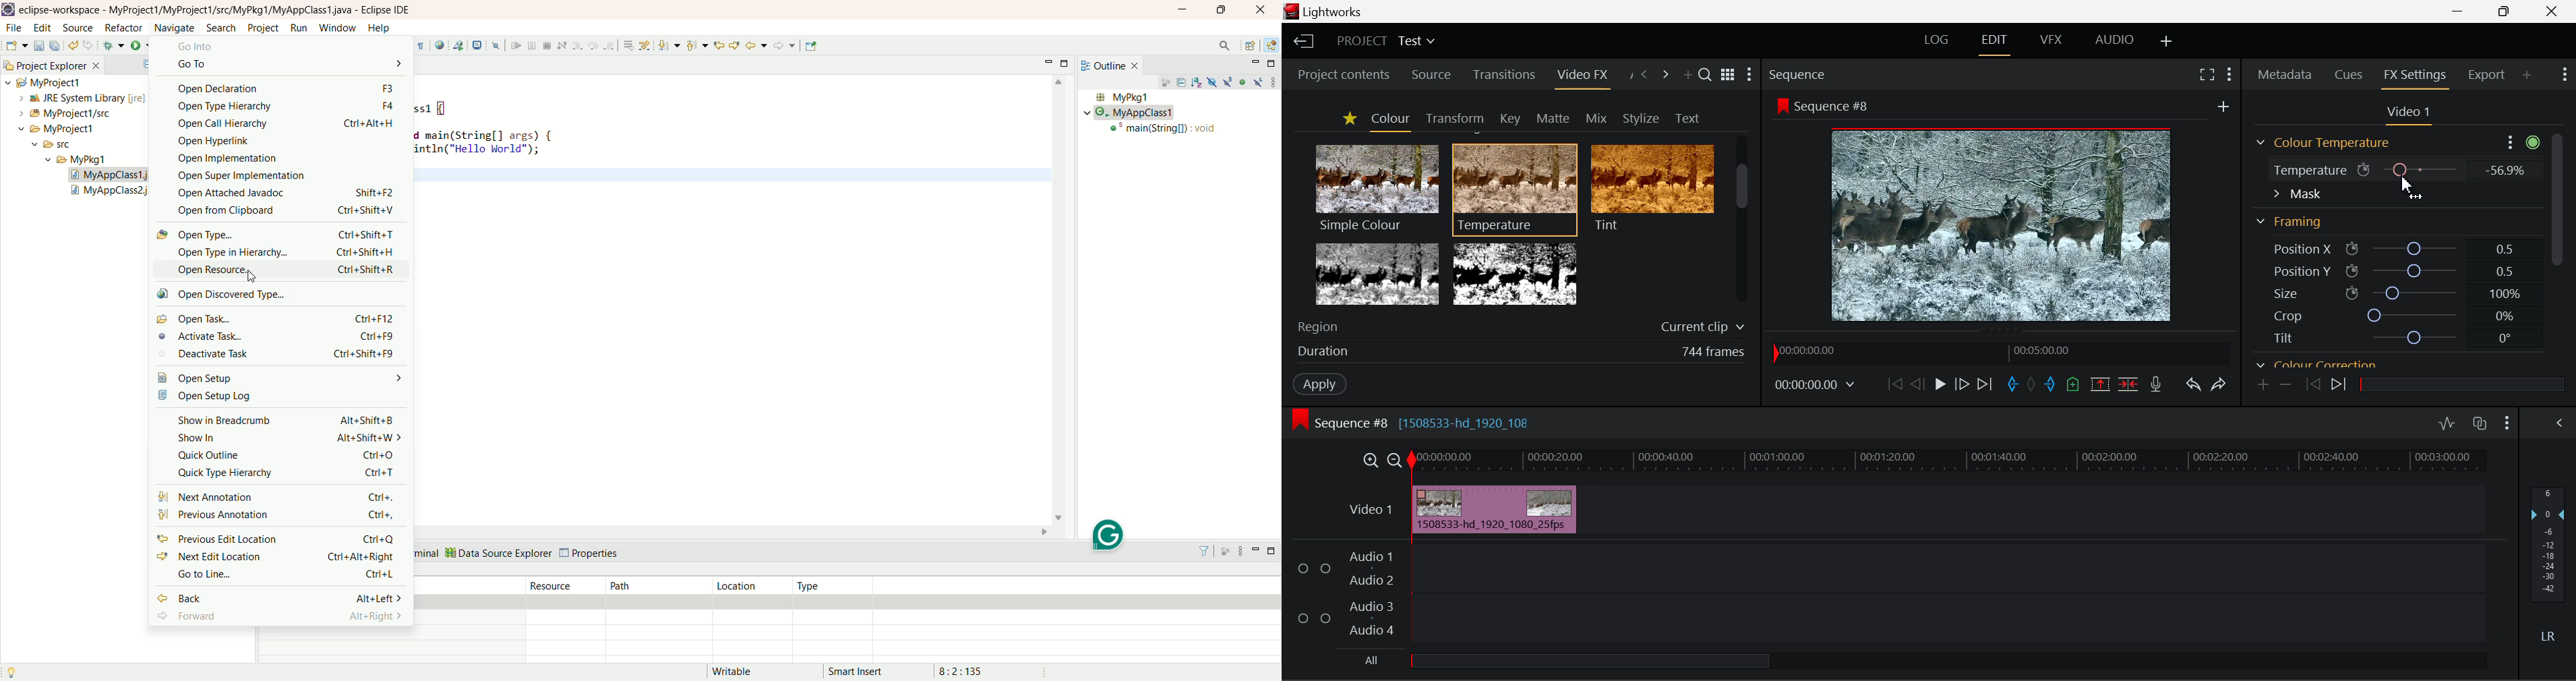 The width and height of the screenshot is (2576, 700). Describe the element at coordinates (2548, 562) in the screenshot. I see `Decibel Level` at that location.